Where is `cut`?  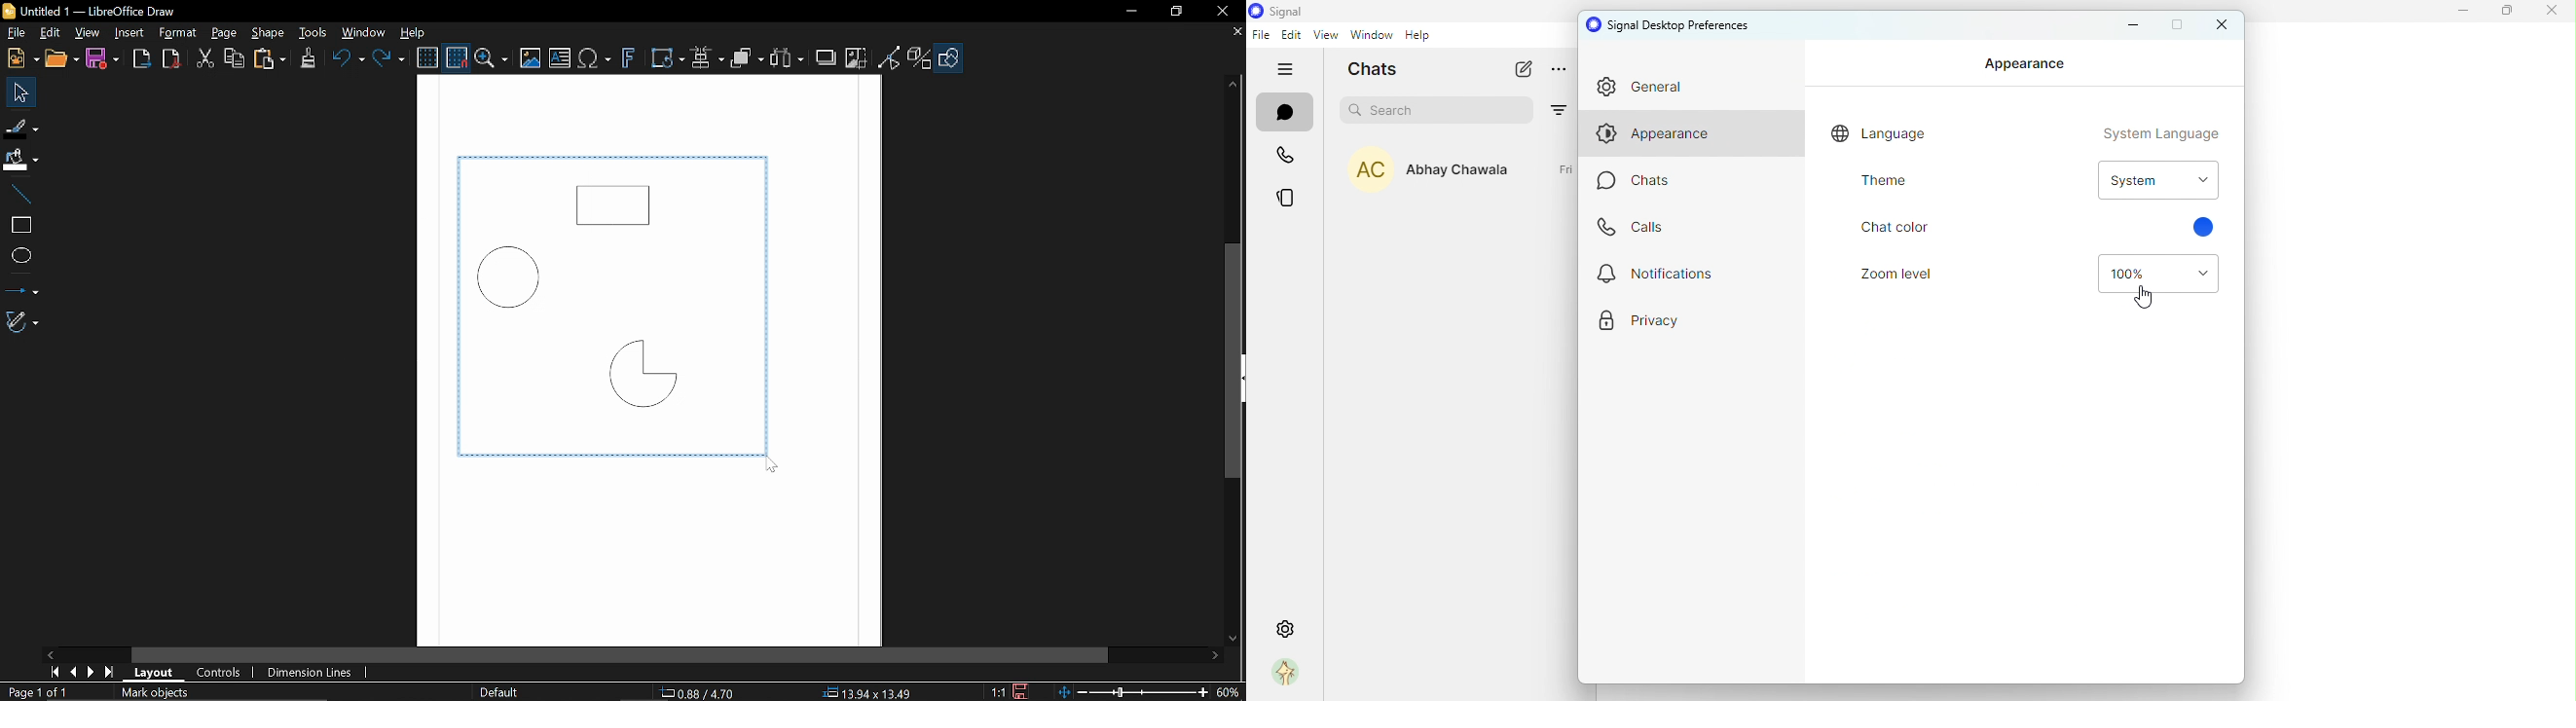 cut is located at coordinates (204, 57).